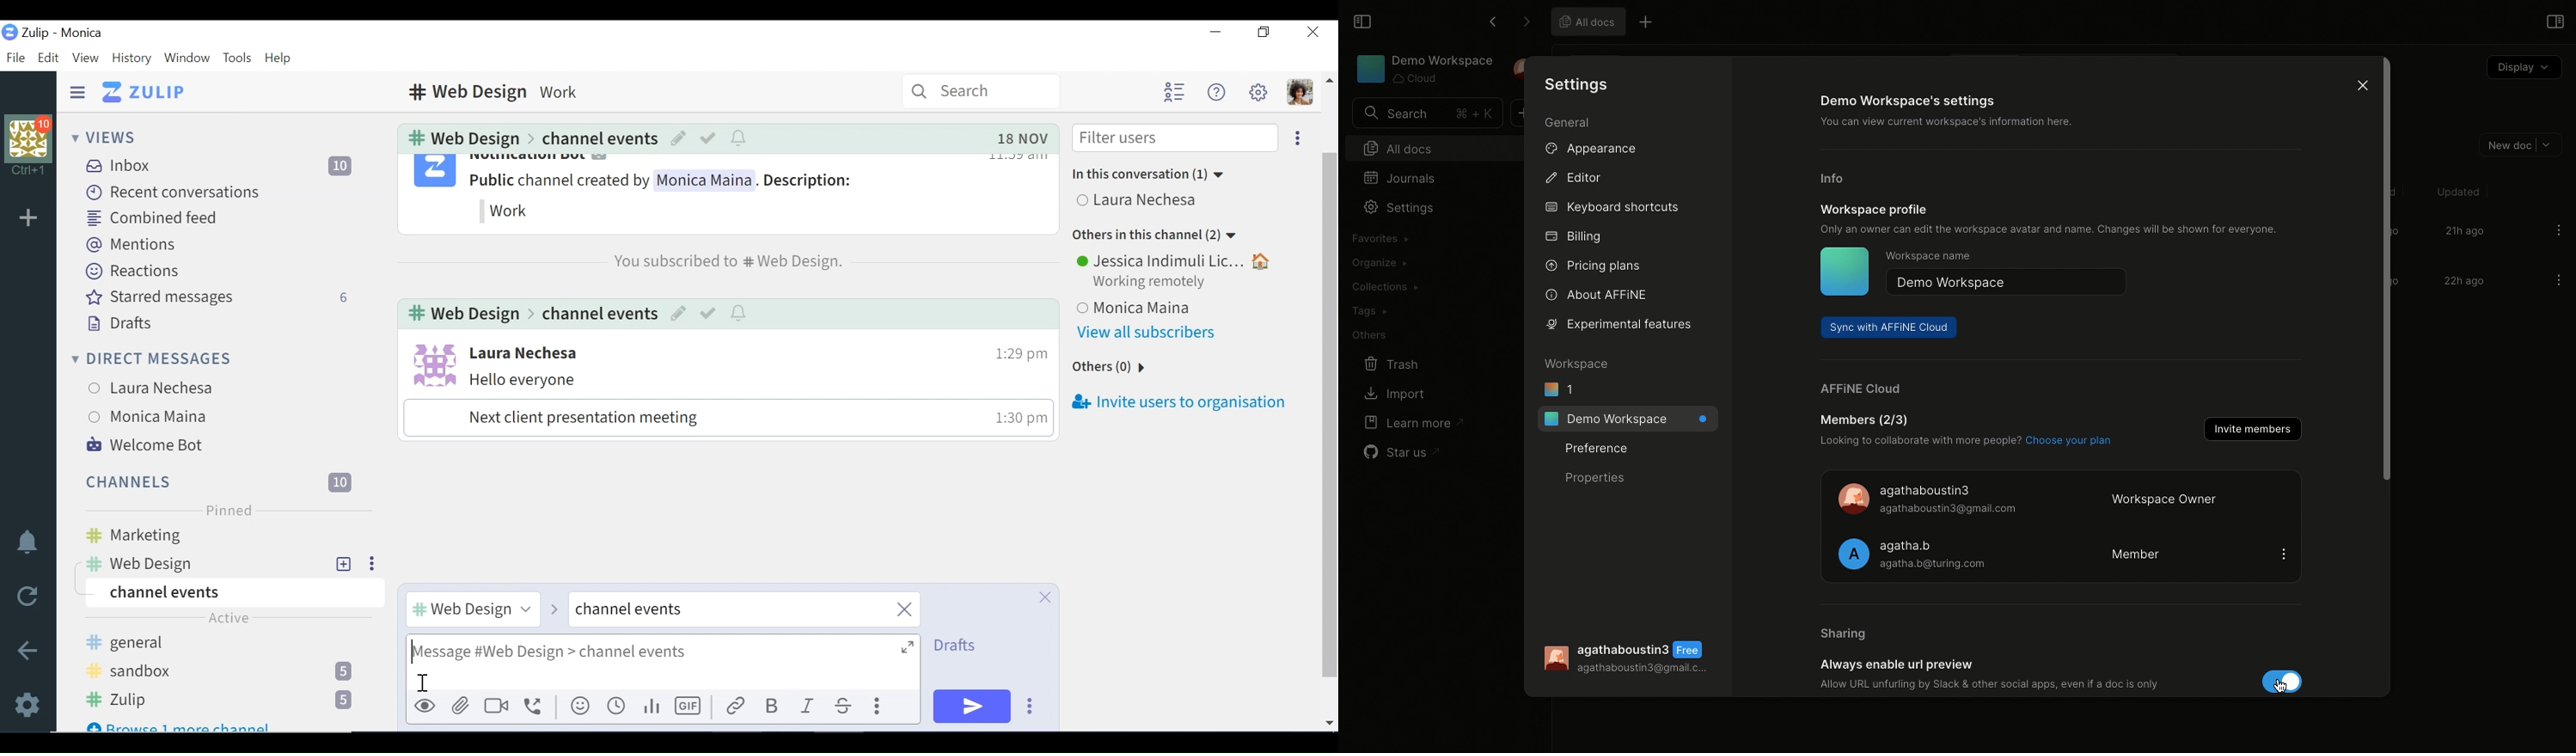 The height and width of the screenshot is (756, 2576). Describe the element at coordinates (459, 138) in the screenshot. I see `web design Channel` at that location.